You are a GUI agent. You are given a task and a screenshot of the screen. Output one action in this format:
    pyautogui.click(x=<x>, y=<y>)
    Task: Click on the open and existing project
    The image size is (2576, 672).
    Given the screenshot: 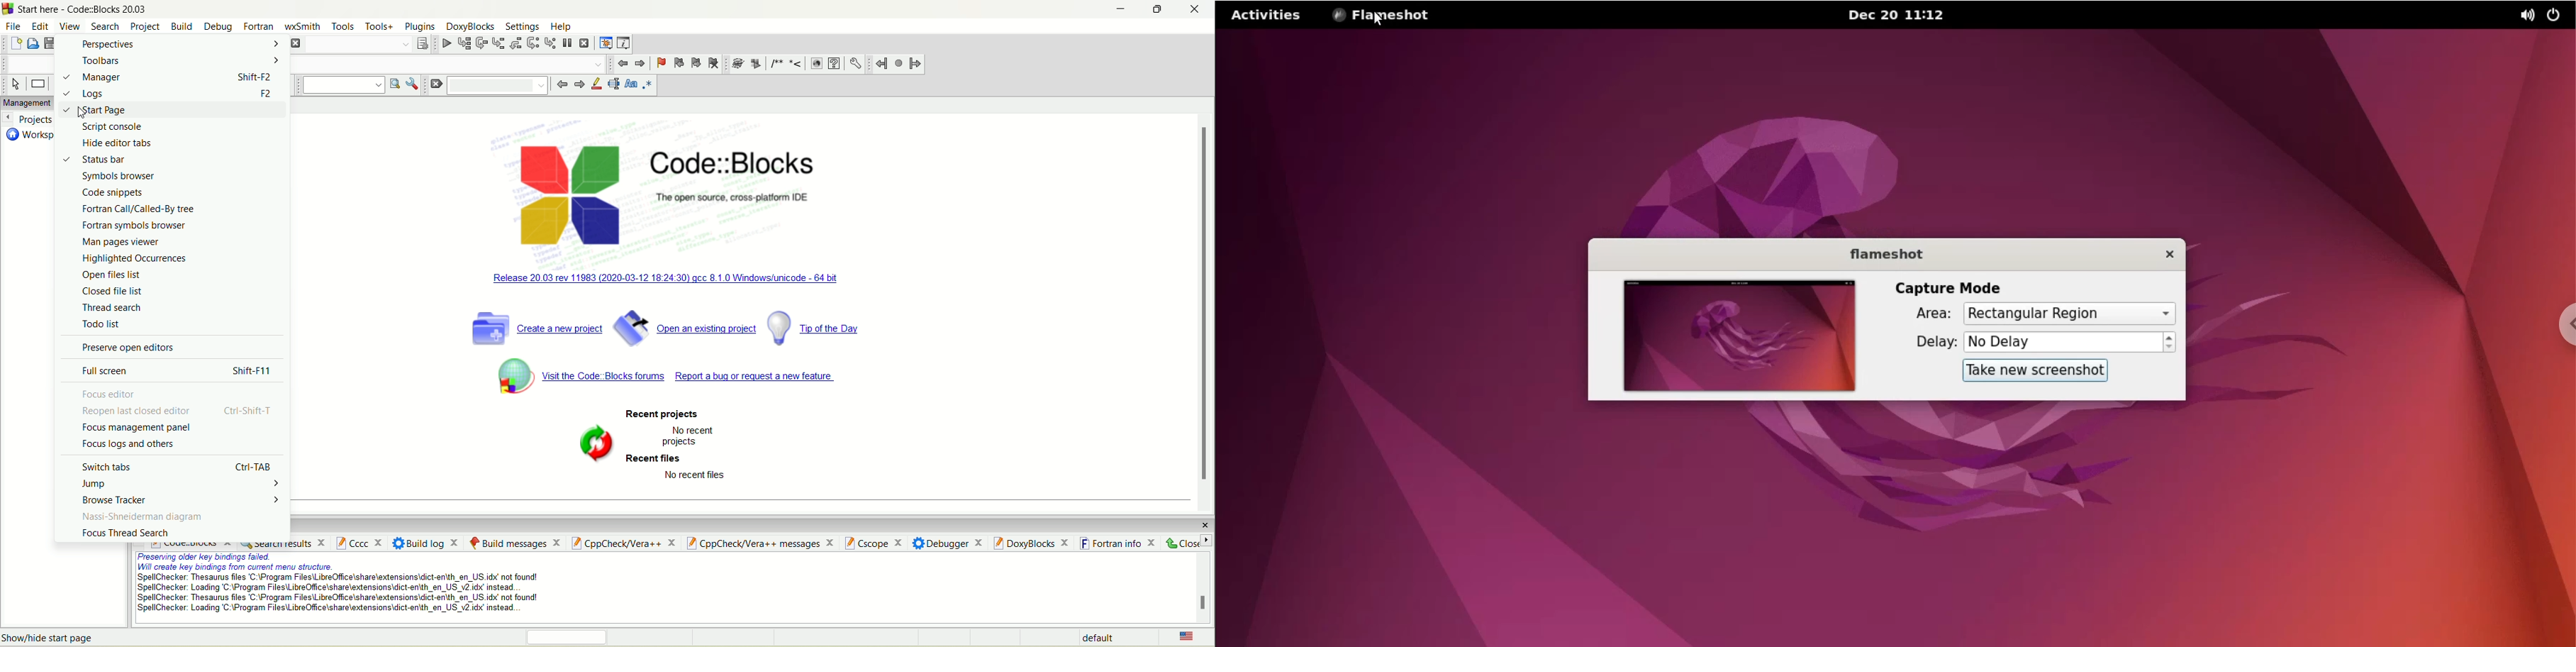 What is the action you would take?
    pyautogui.click(x=685, y=326)
    